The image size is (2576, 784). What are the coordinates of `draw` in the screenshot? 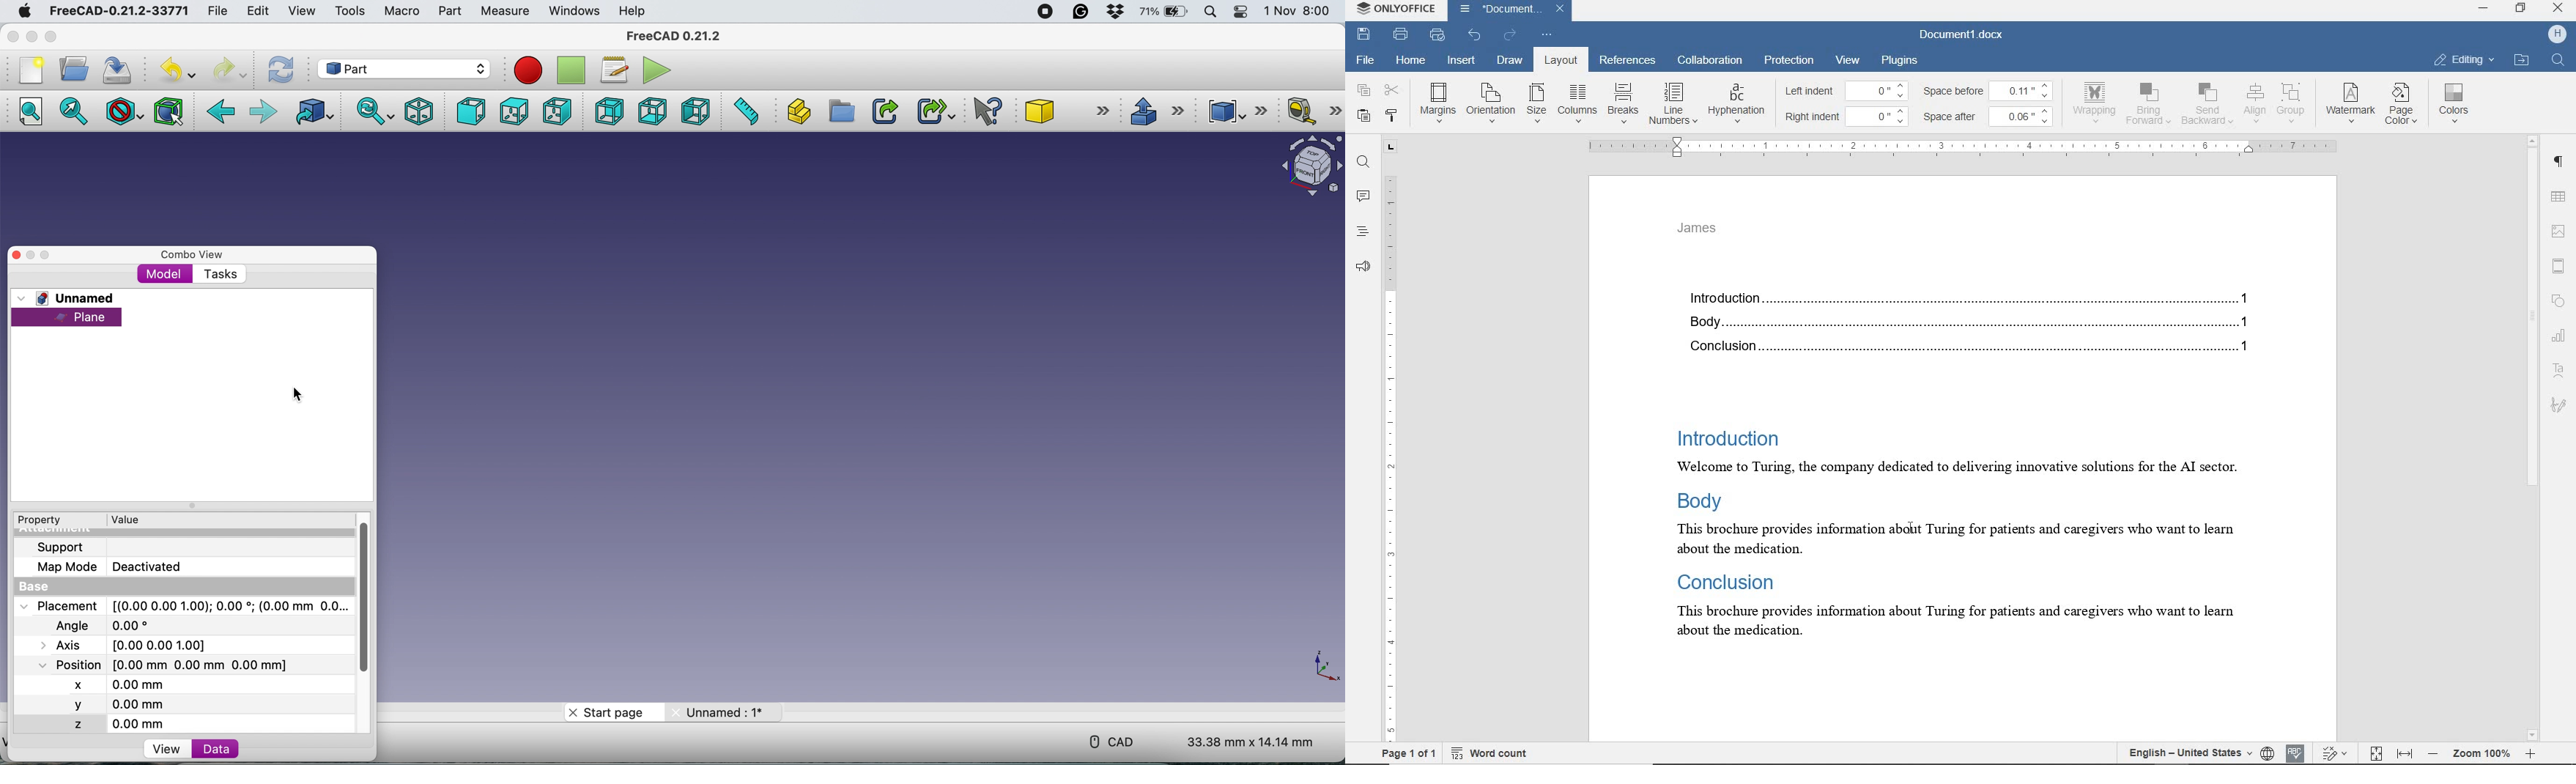 It's located at (1510, 59).